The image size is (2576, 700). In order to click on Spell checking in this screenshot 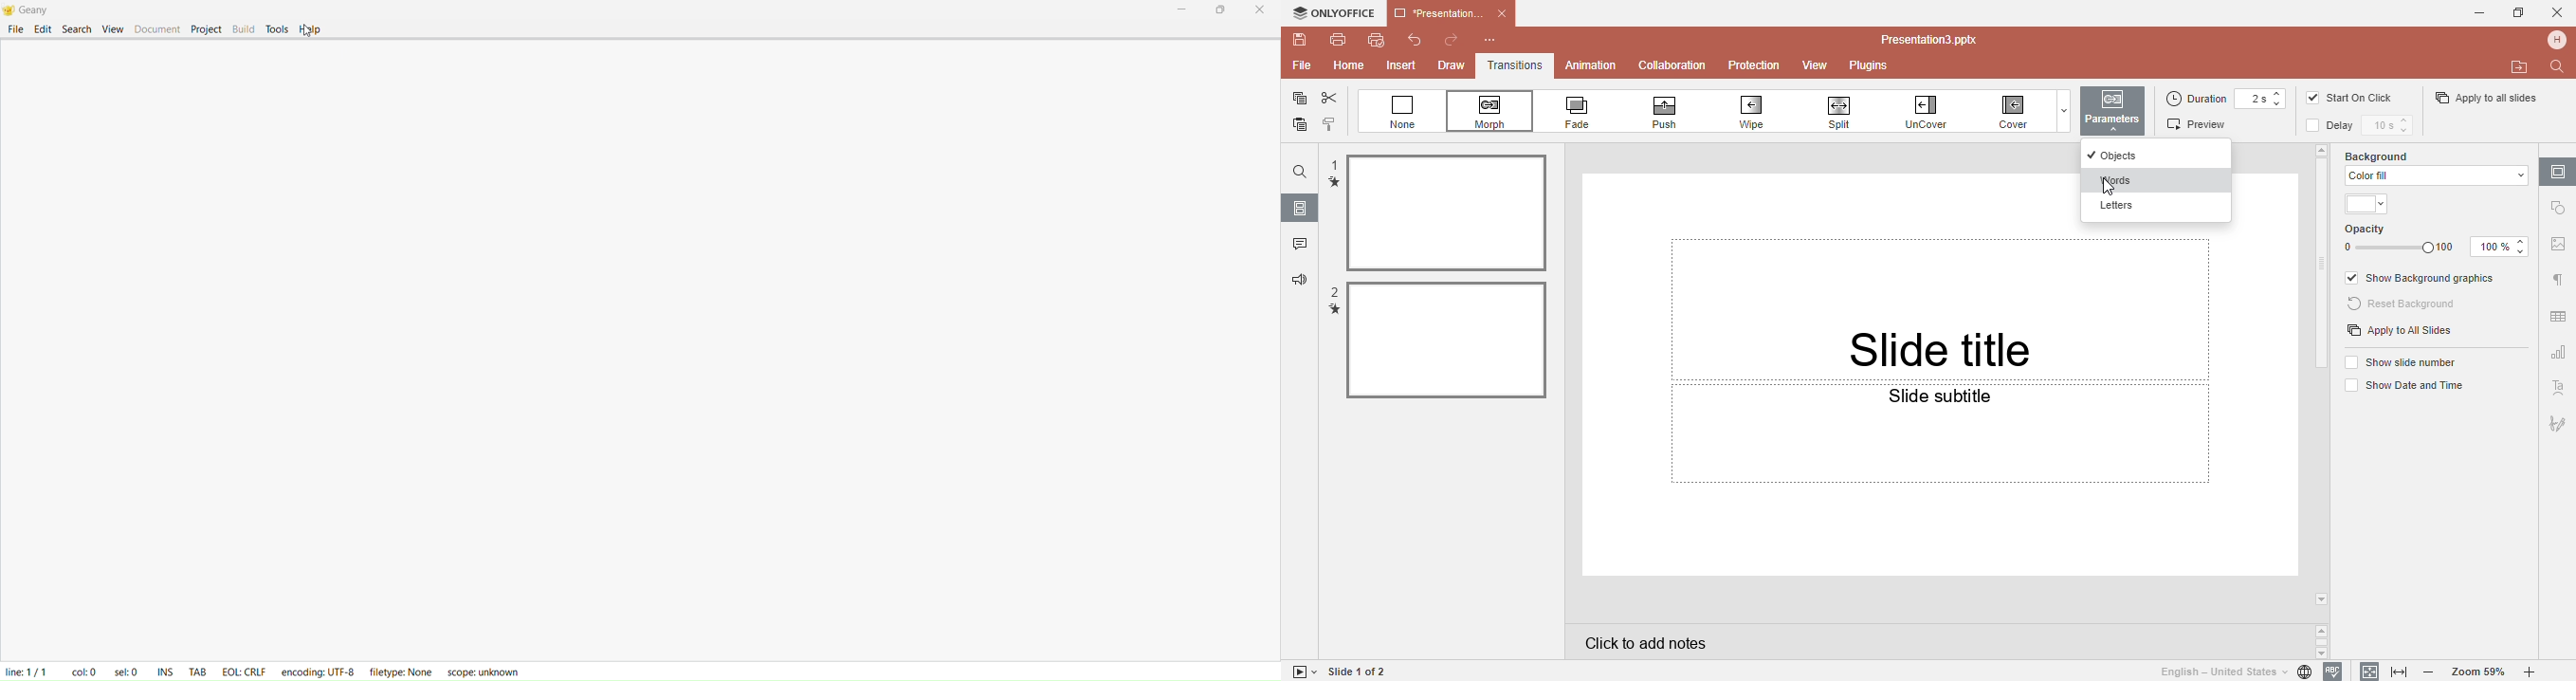, I will do `click(2333, 672)`.